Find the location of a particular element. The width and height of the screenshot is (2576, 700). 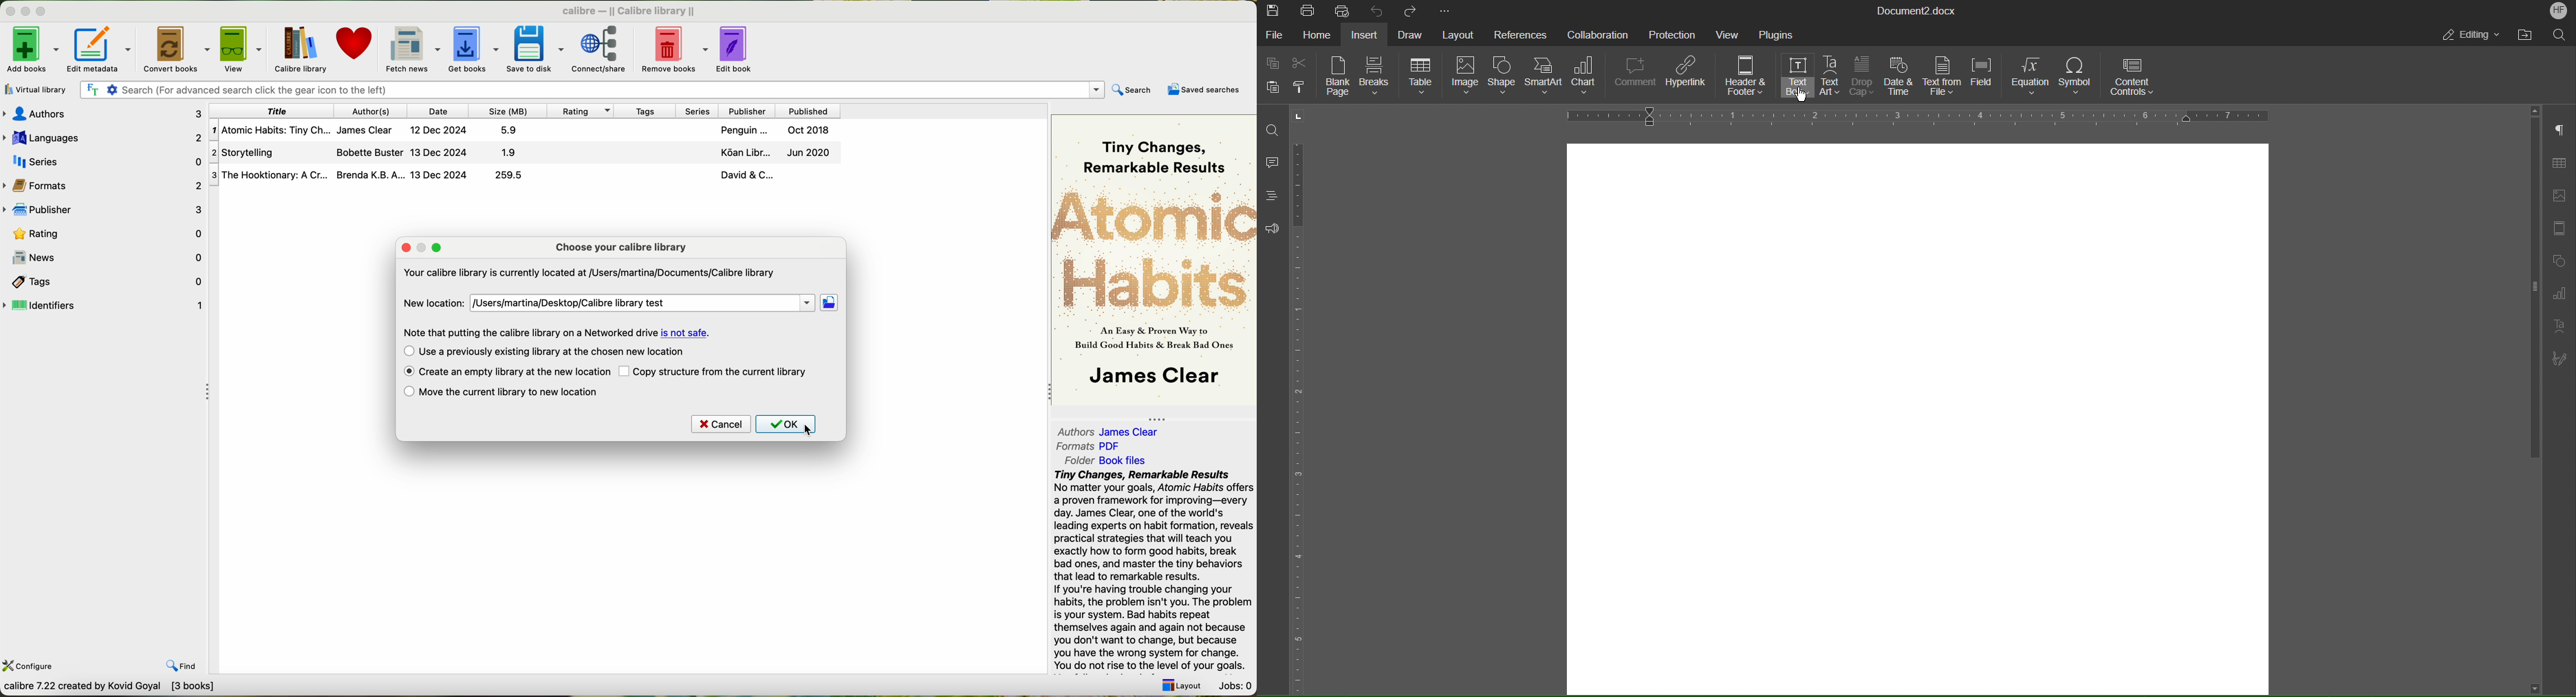

Cut is located at coordinates (1301, 60).